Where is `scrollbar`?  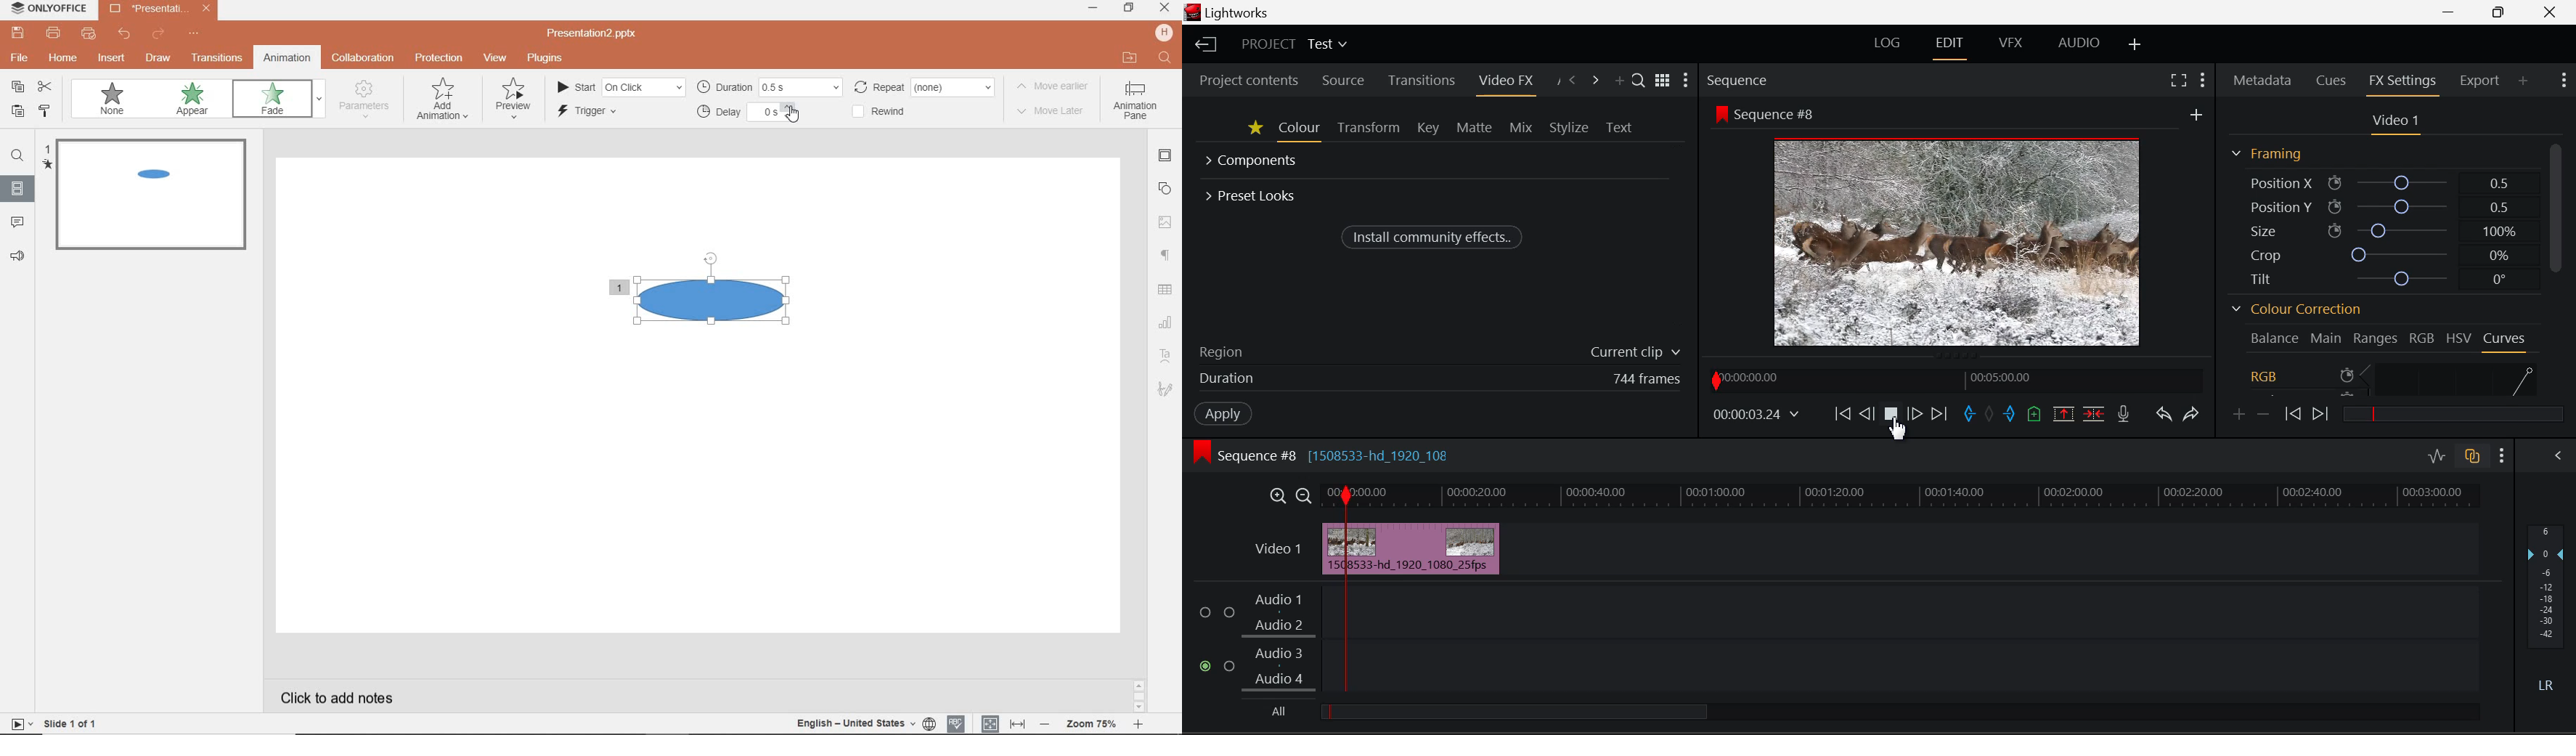 scrollbar is located at coordinates (1138, 696).